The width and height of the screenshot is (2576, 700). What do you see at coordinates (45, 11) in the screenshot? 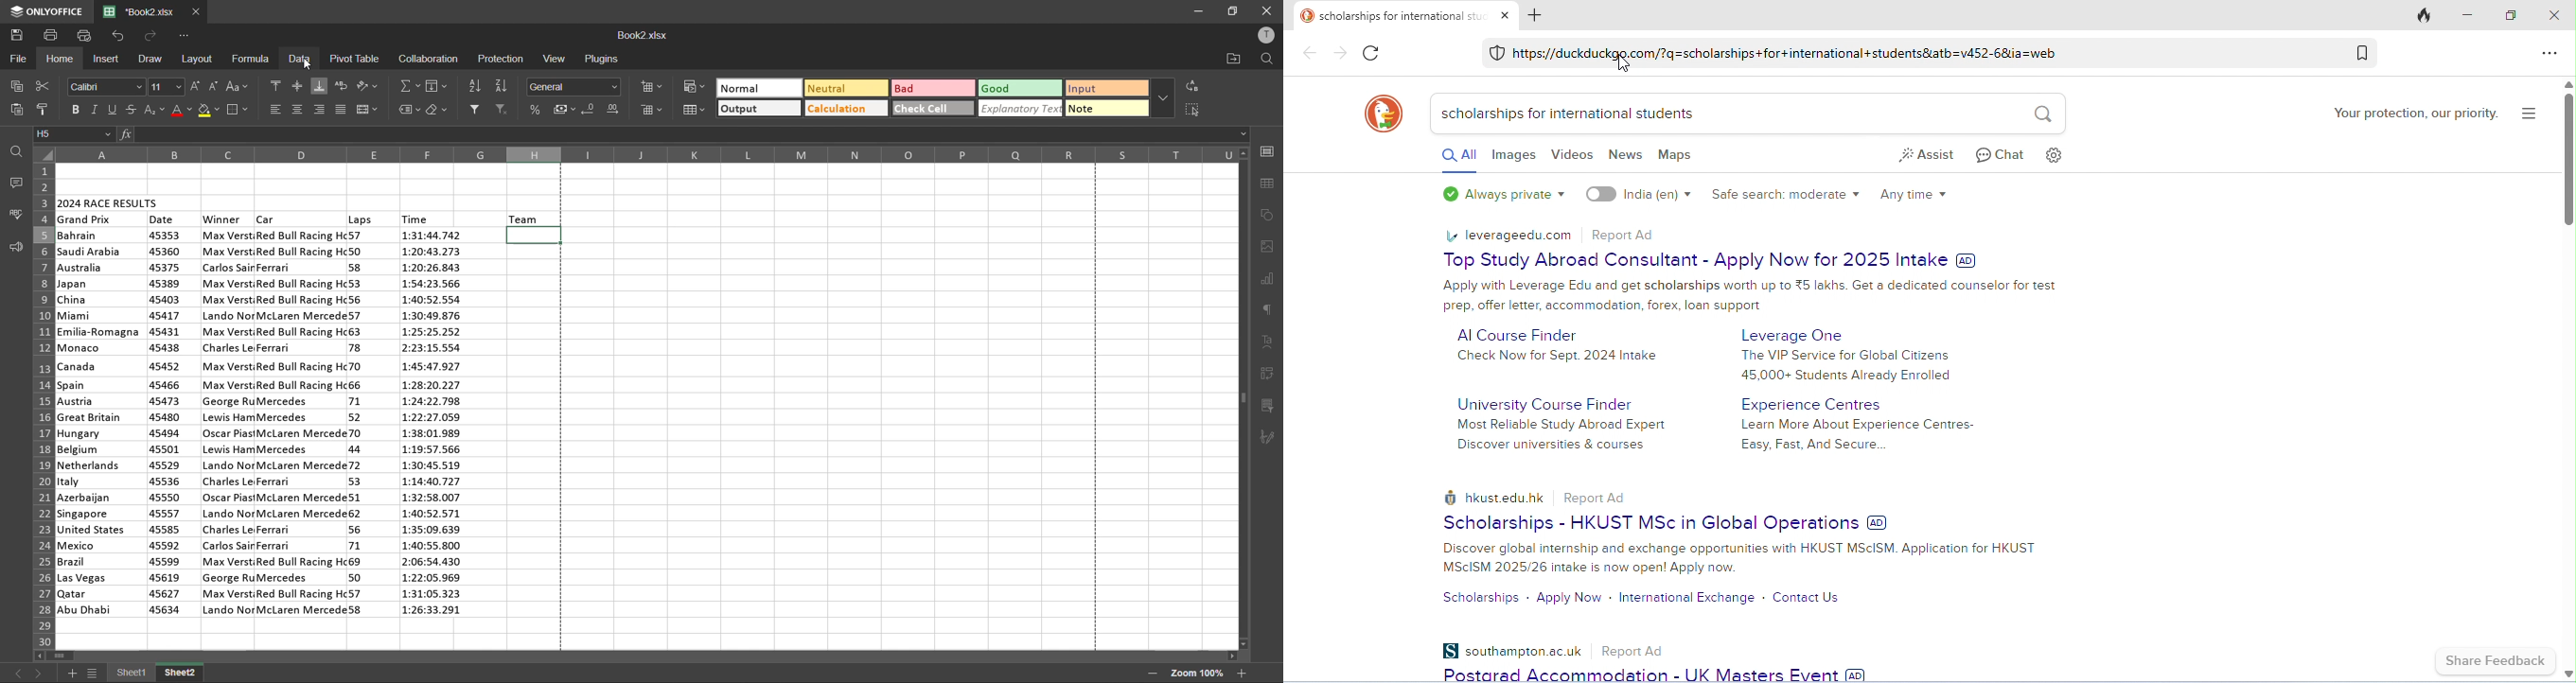
I see `app name` at bounding box center [45, 11].